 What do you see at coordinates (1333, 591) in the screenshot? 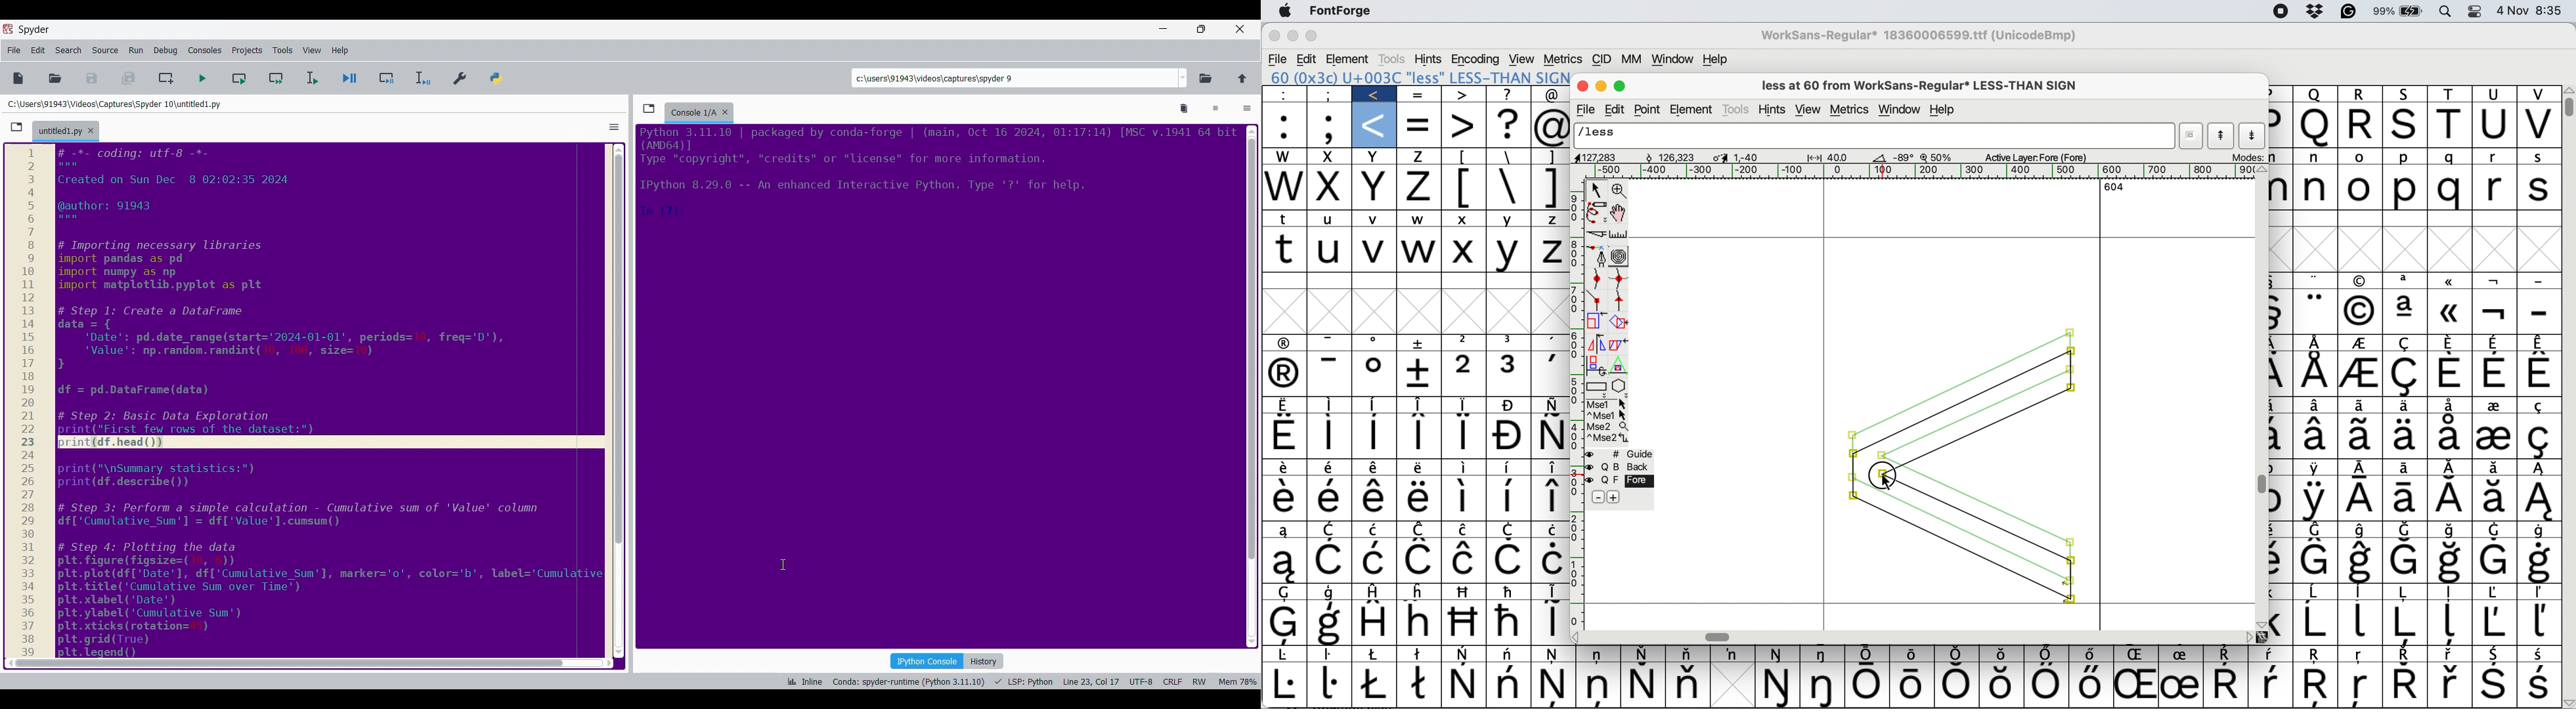
I see `Symbol` at bounding box center [1333, 591].